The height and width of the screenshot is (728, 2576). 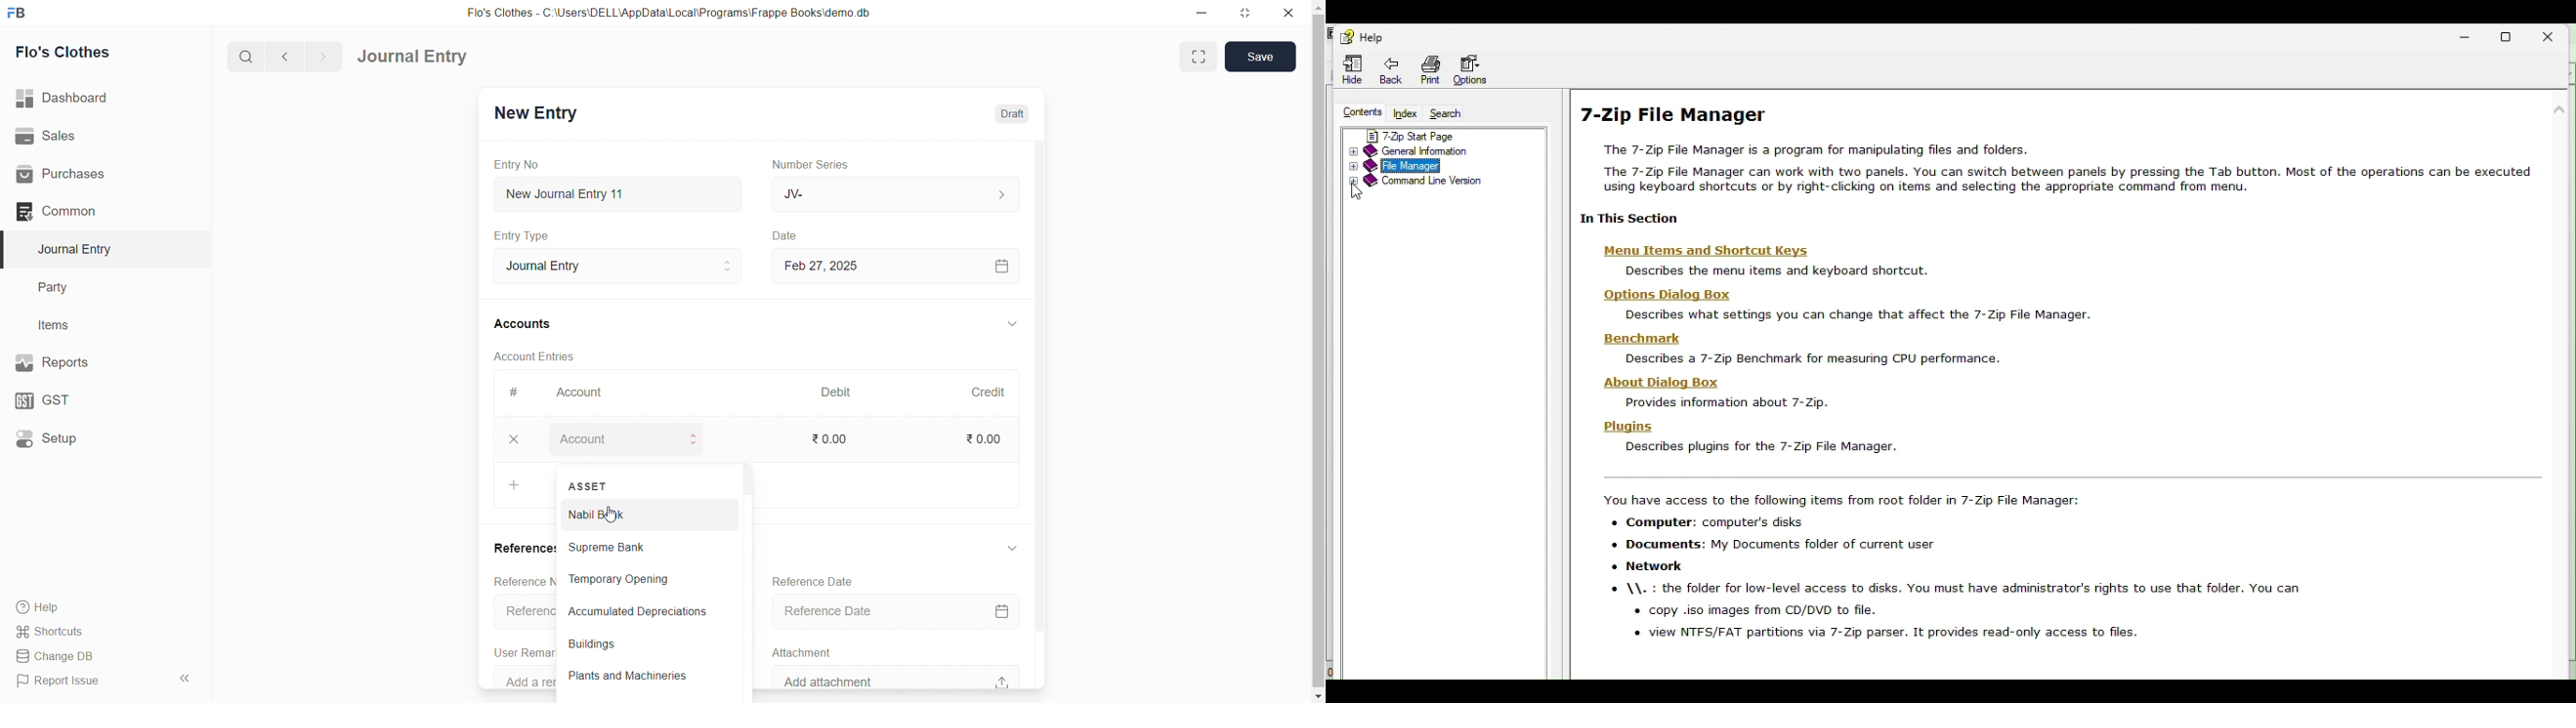 I want to click on Date, so click(x=792, y=236).